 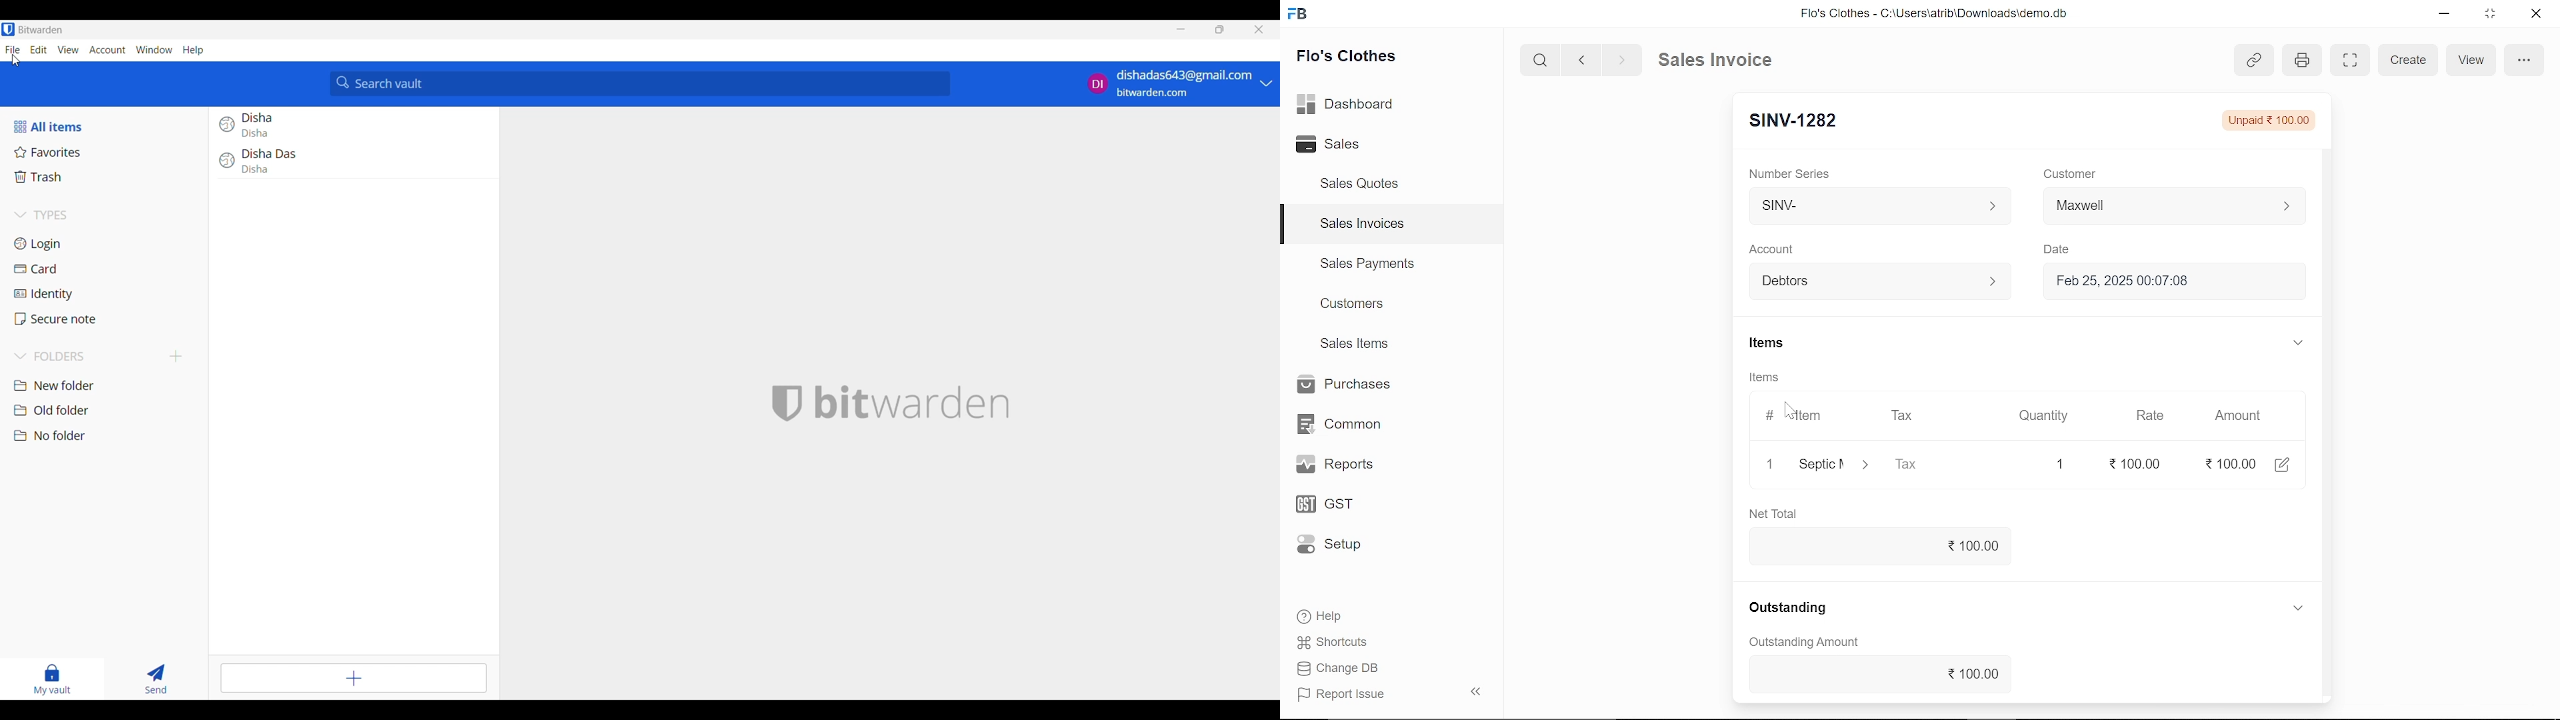 What do you see at coordinates (1771, 248) in the screenshot?
I see `‘Account` at bounding box center [1771, 248].